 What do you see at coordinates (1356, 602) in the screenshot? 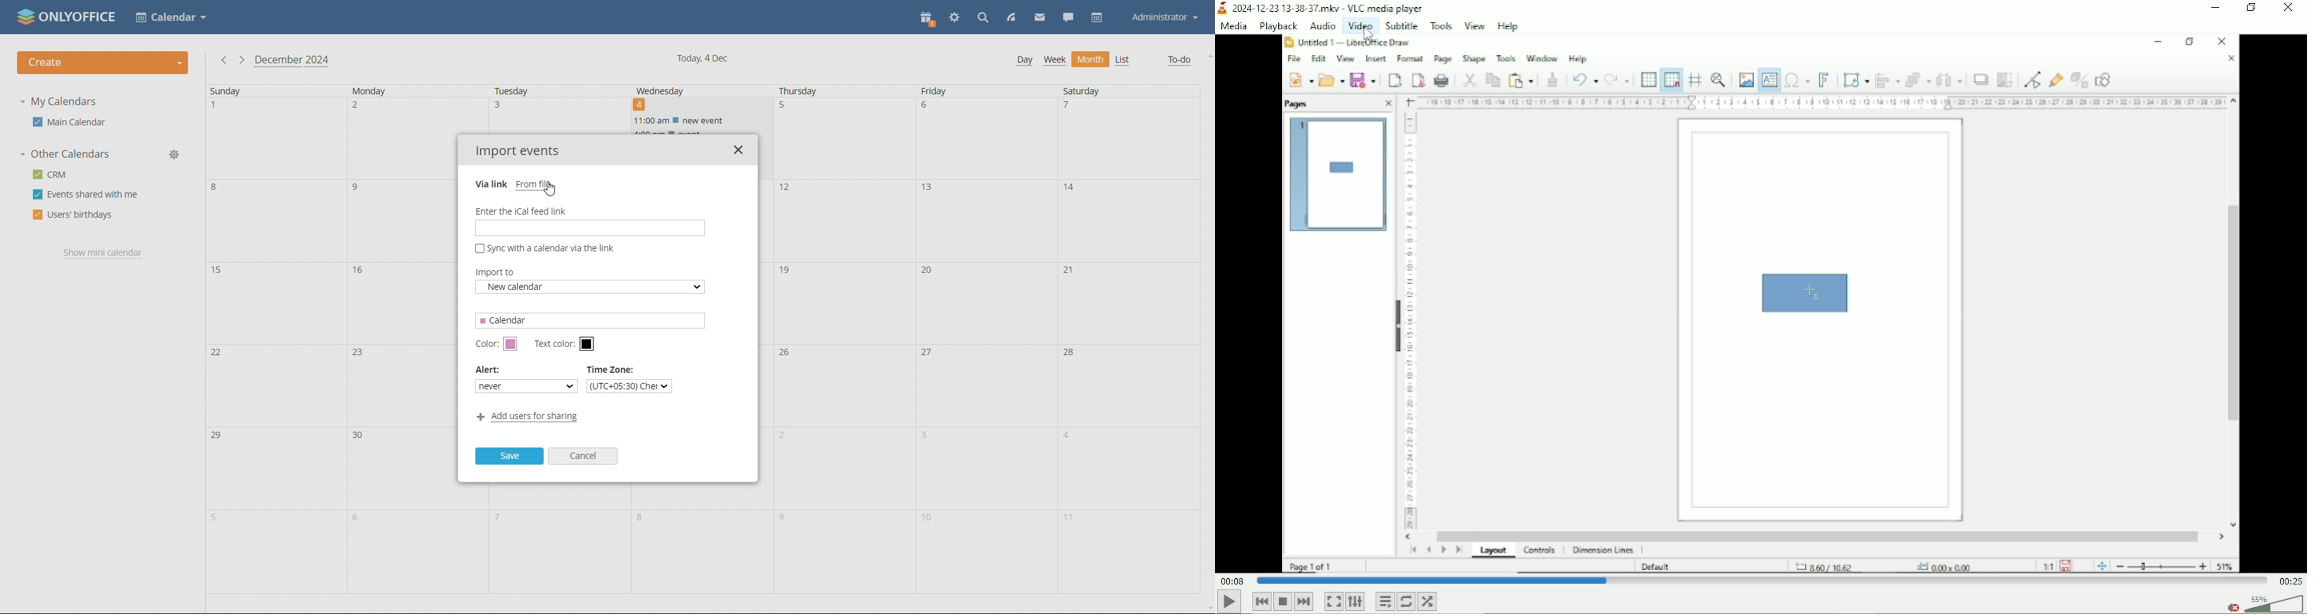
I see `Show extended settings` at bounding box center [1356, 602].